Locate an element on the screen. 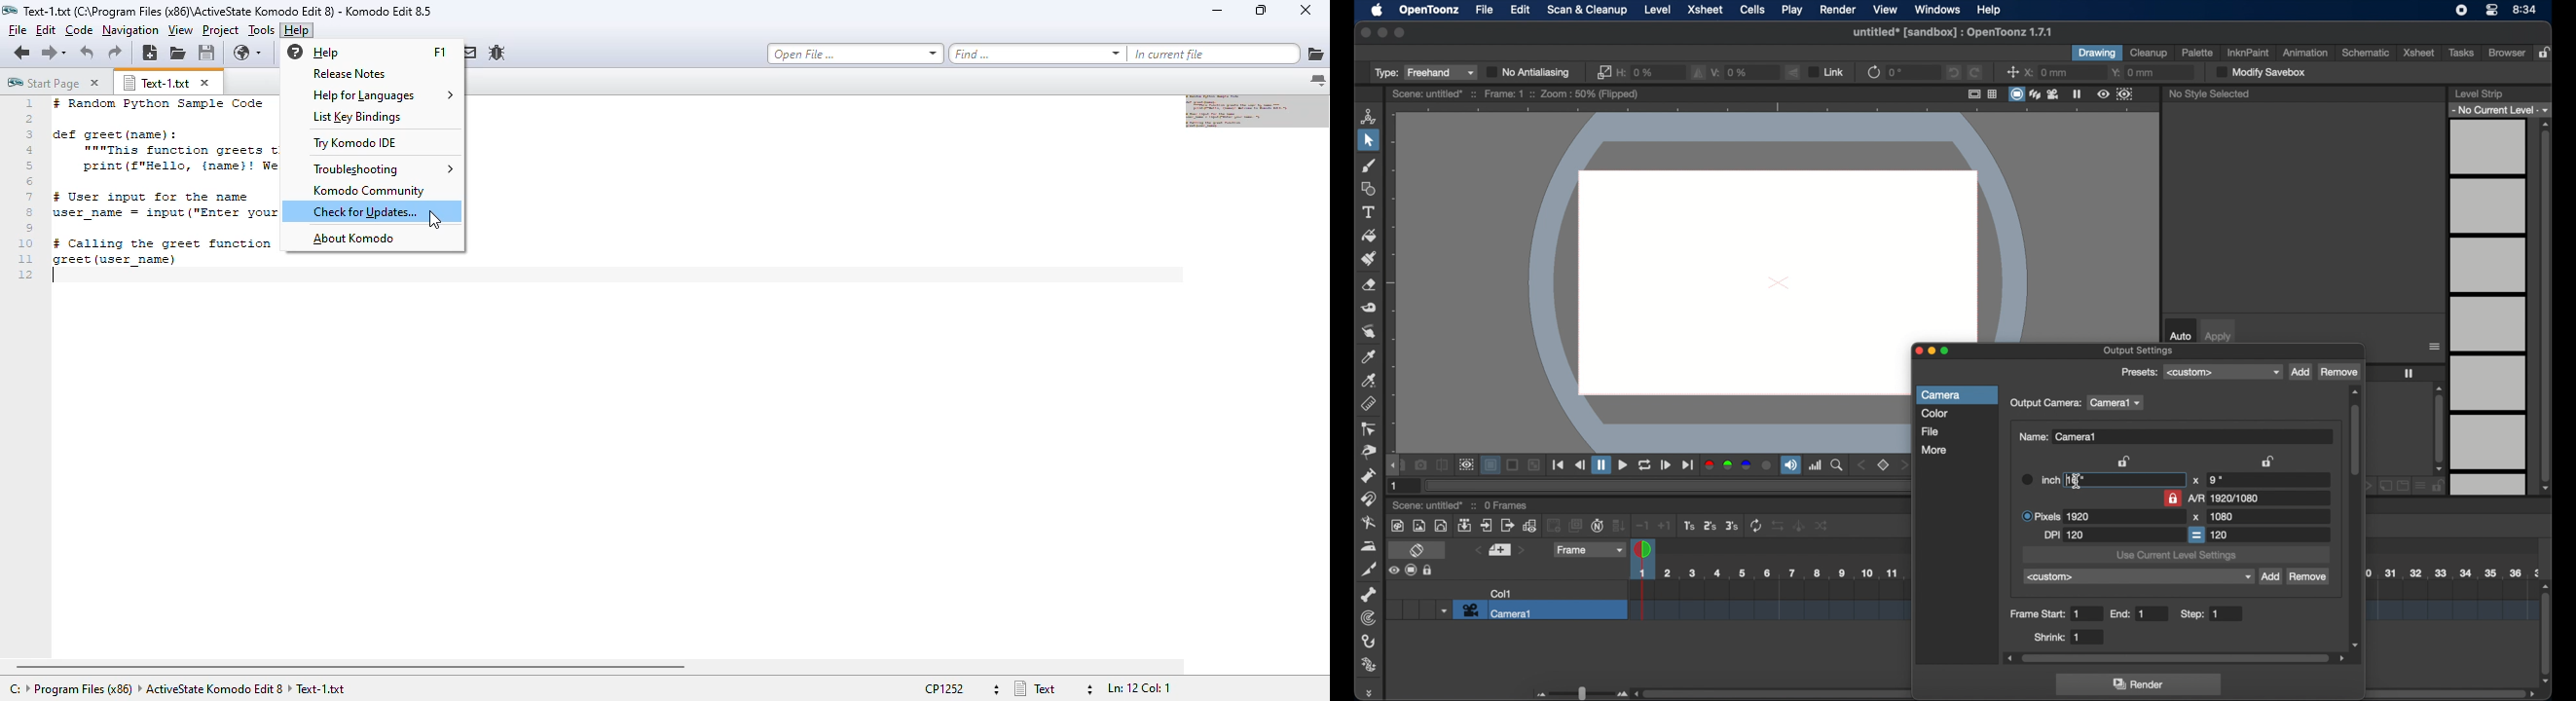  redo last action is located at coordinates (115, 53).